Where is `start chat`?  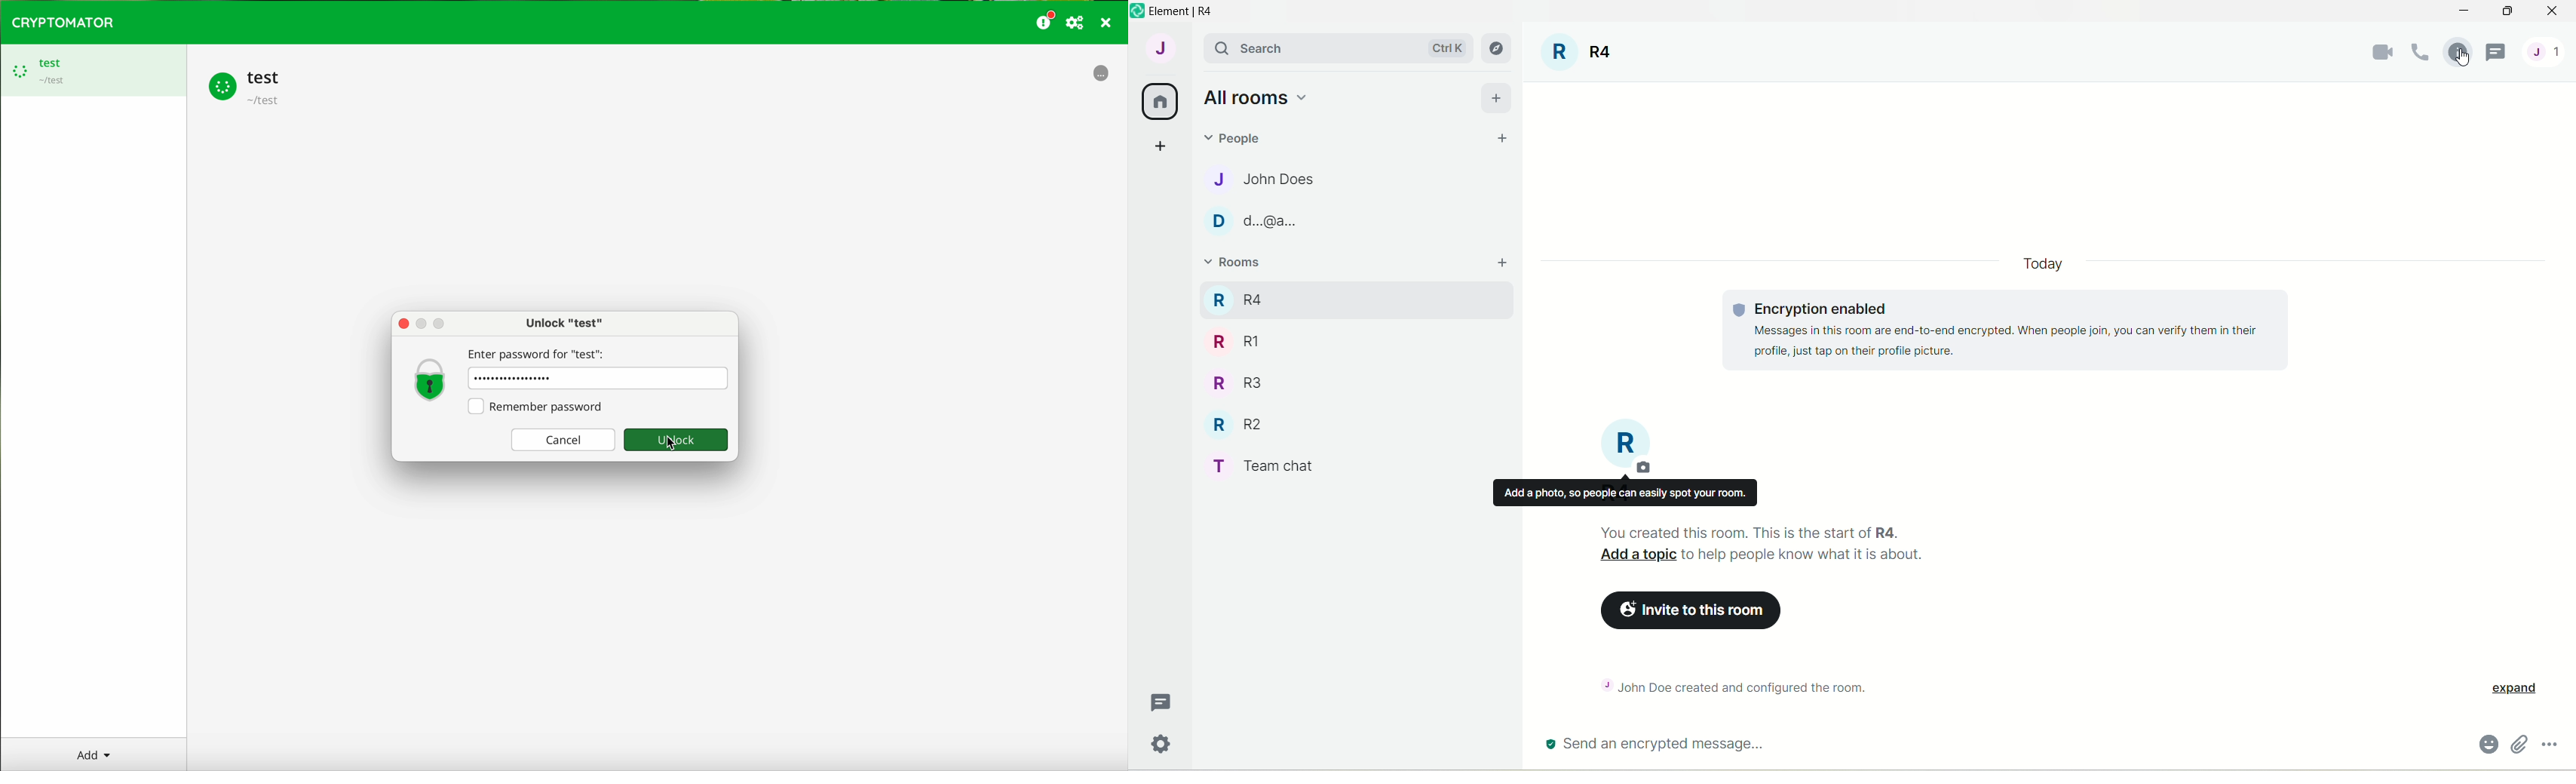 start chat is located at coordinates (1503, 140).